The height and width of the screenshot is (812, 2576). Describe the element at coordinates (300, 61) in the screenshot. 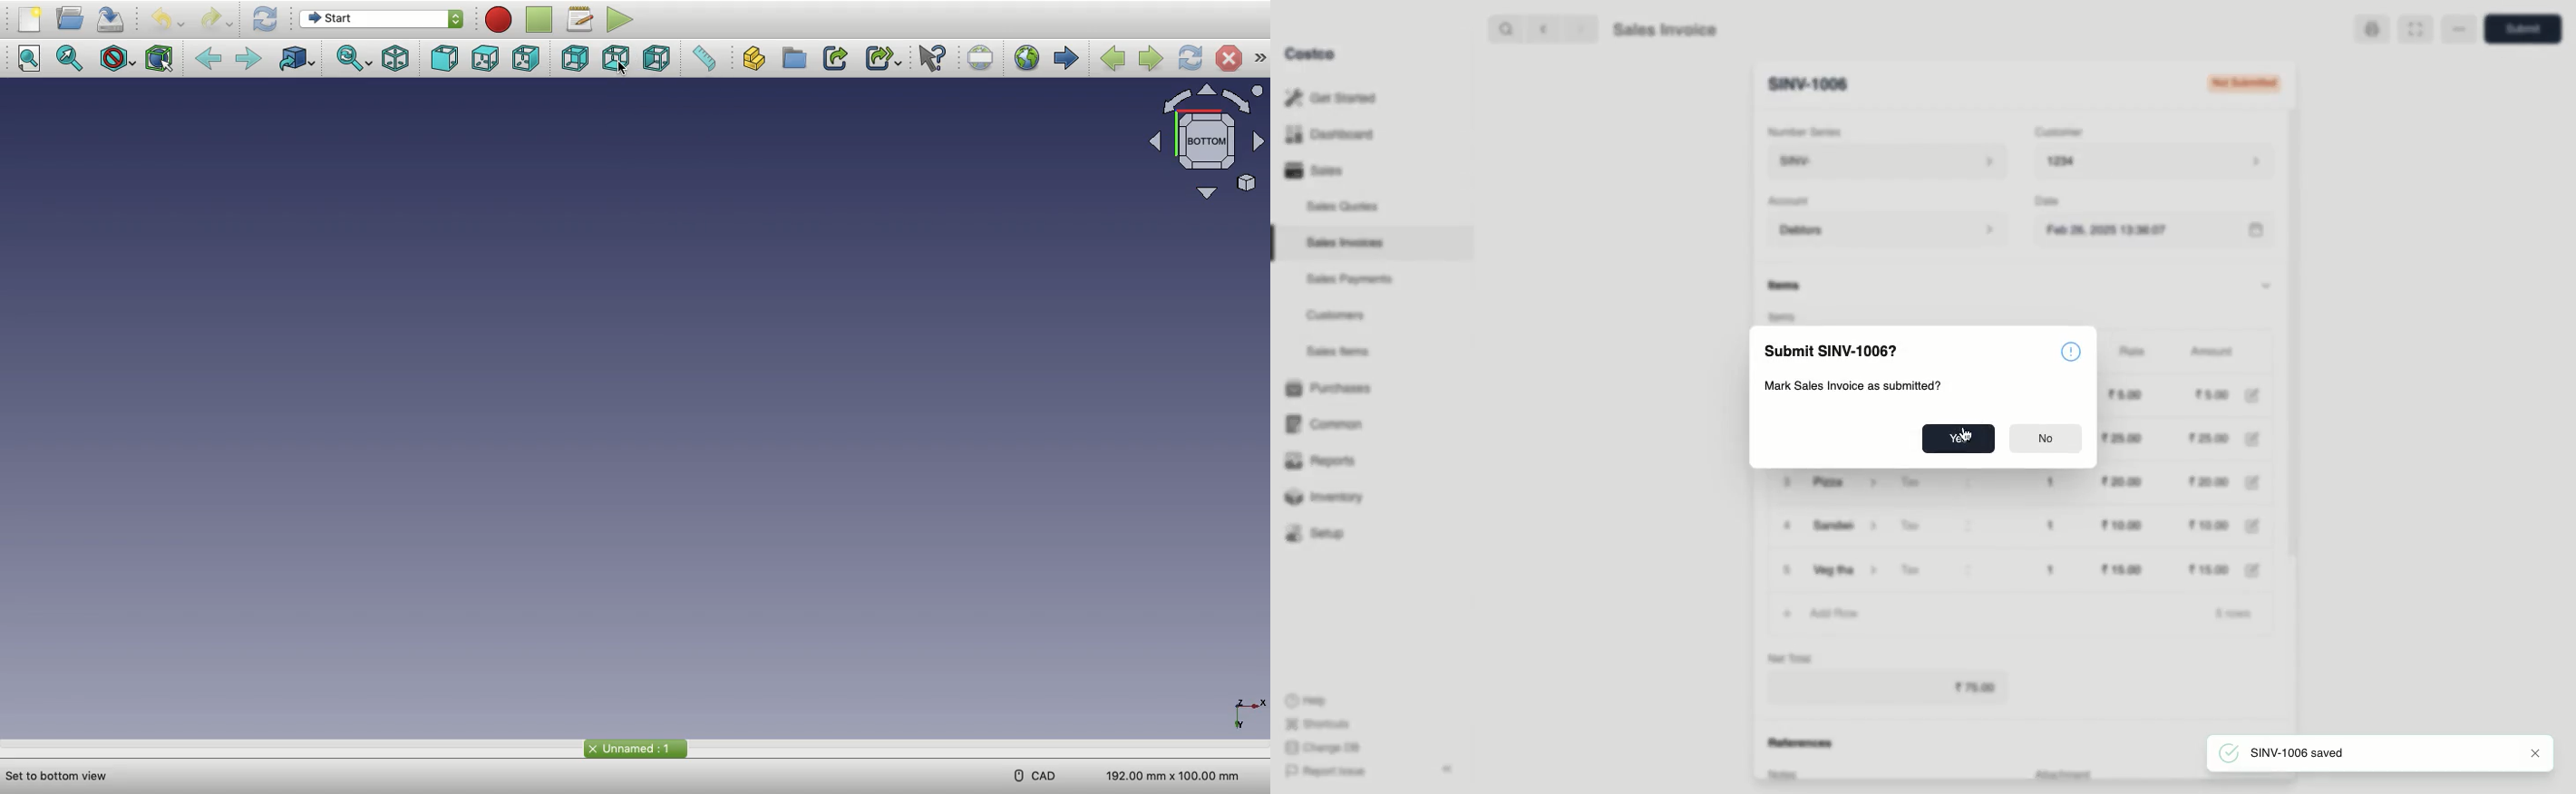

I see `Go to linked object` at that location.